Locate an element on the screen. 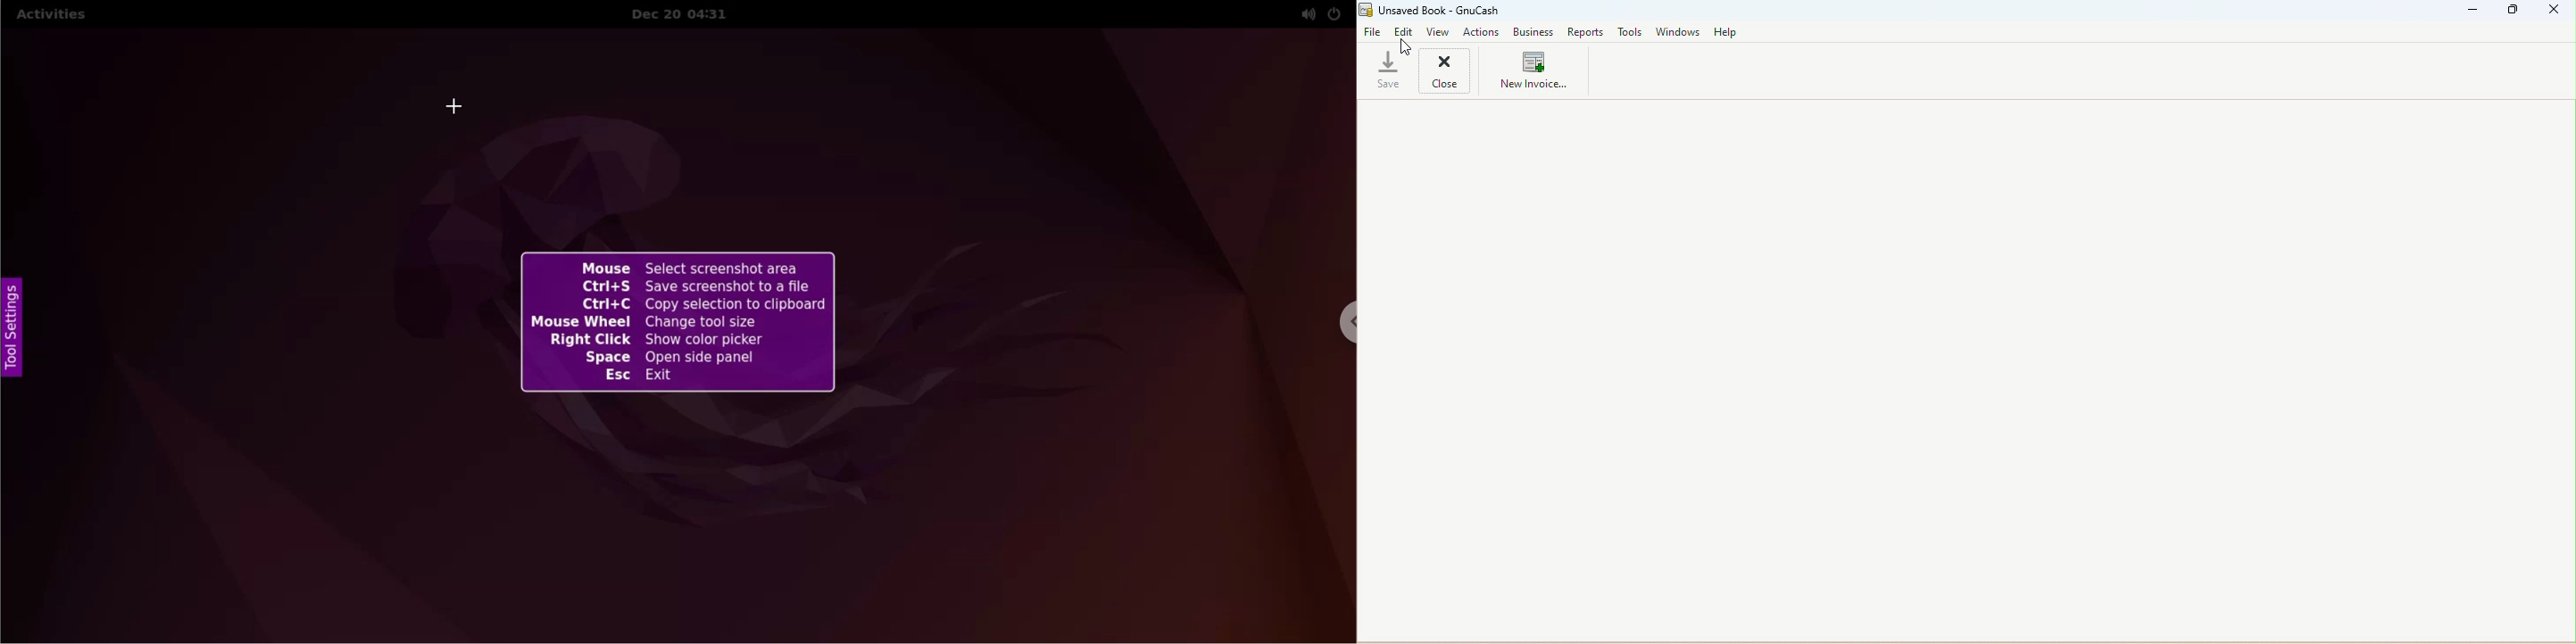 The width and height of the screenshot is (2576, 644). Maximize is located at coordinates (2513, 13).